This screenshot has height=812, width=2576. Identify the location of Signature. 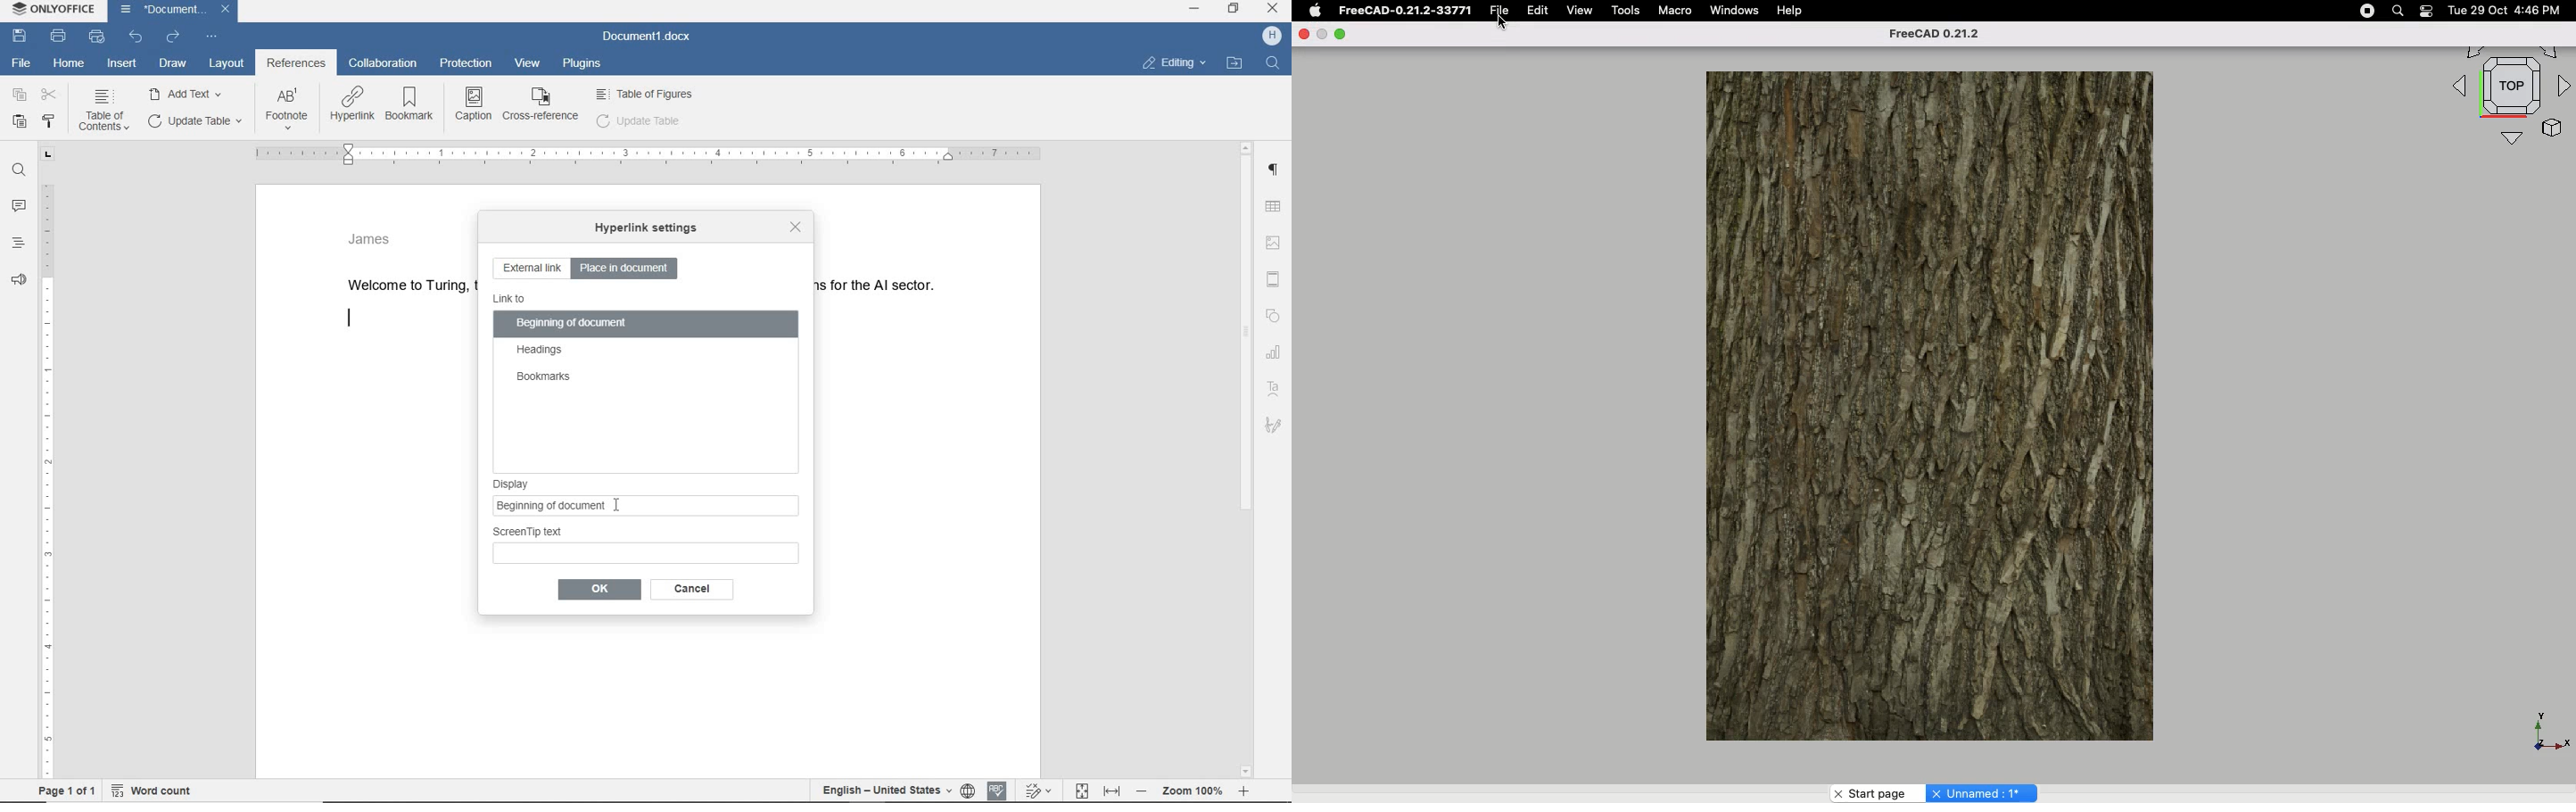
(1275, 426).